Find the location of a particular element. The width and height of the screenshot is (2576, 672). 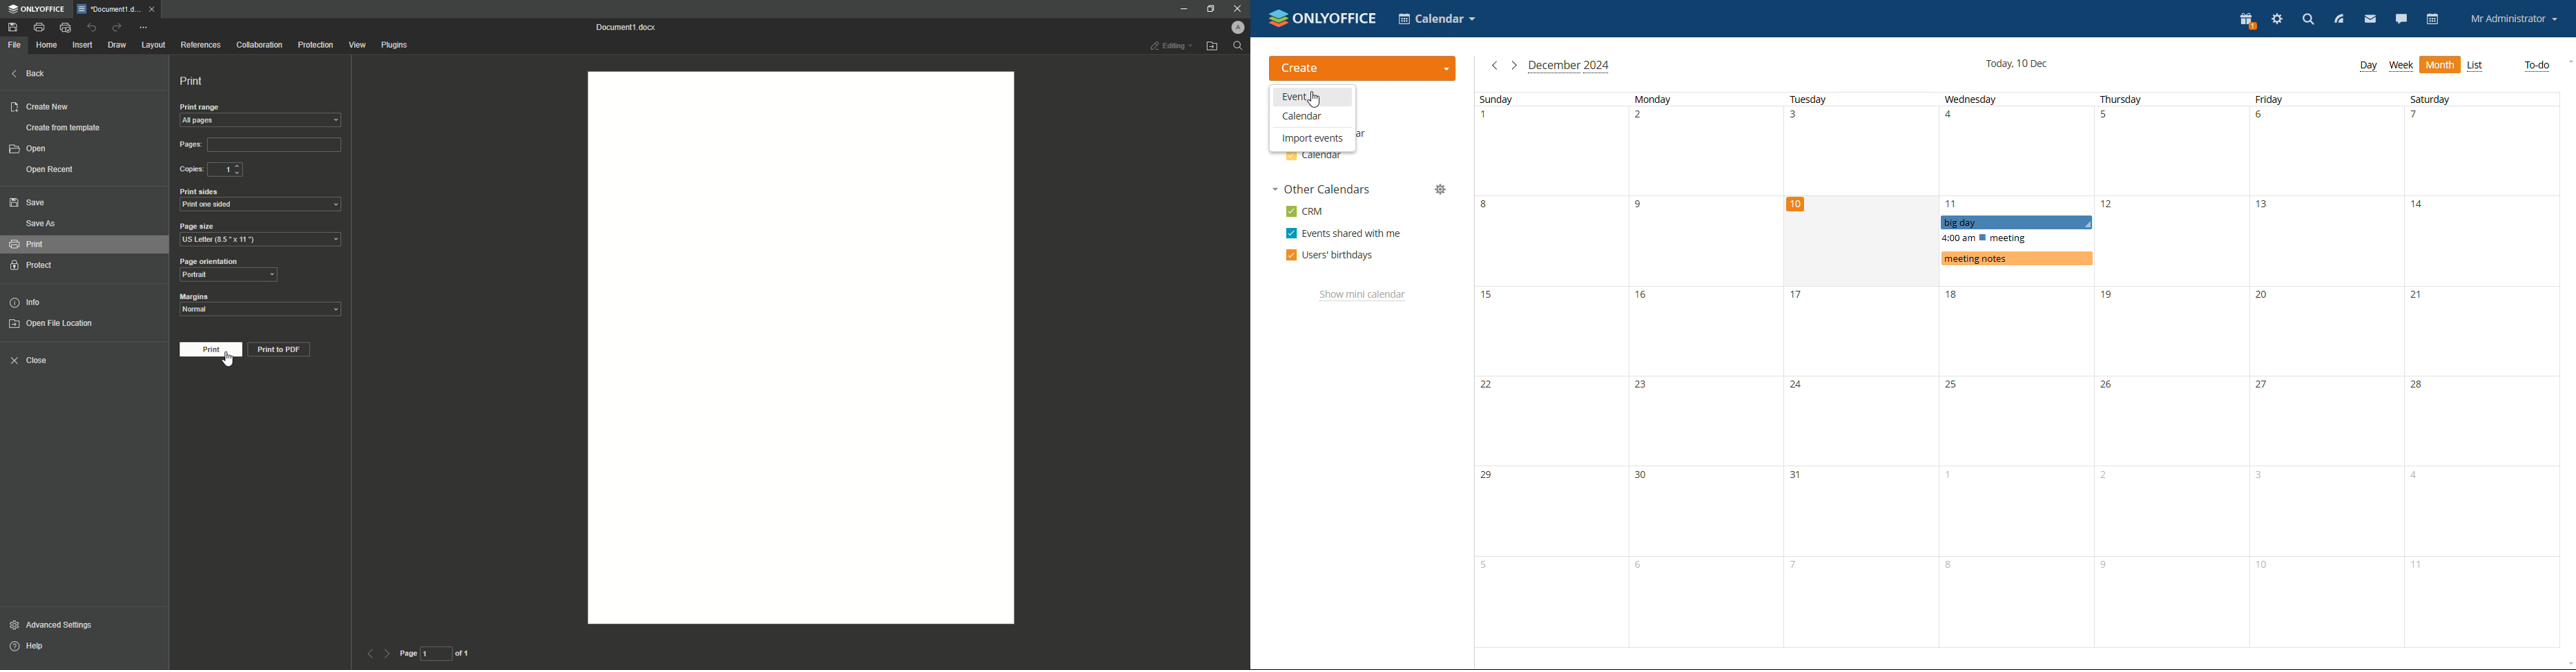

help is located at coordinates (53, 649).